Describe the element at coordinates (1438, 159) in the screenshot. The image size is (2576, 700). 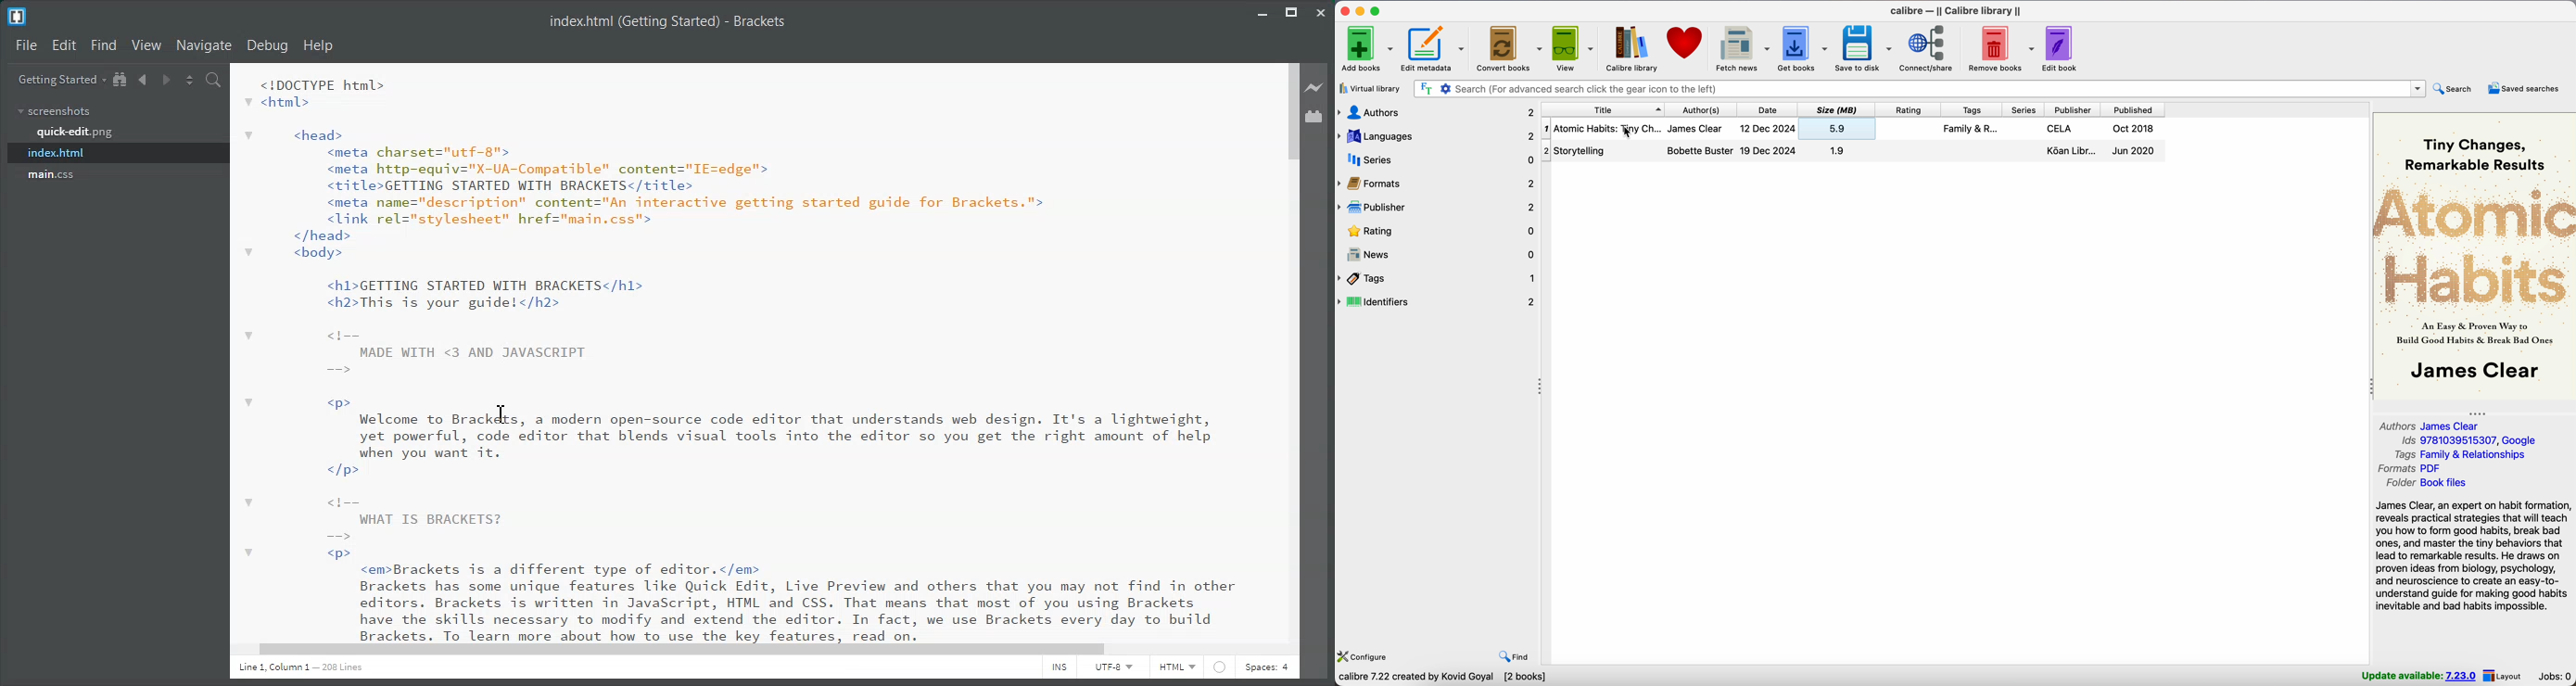
I see `series` at that location.